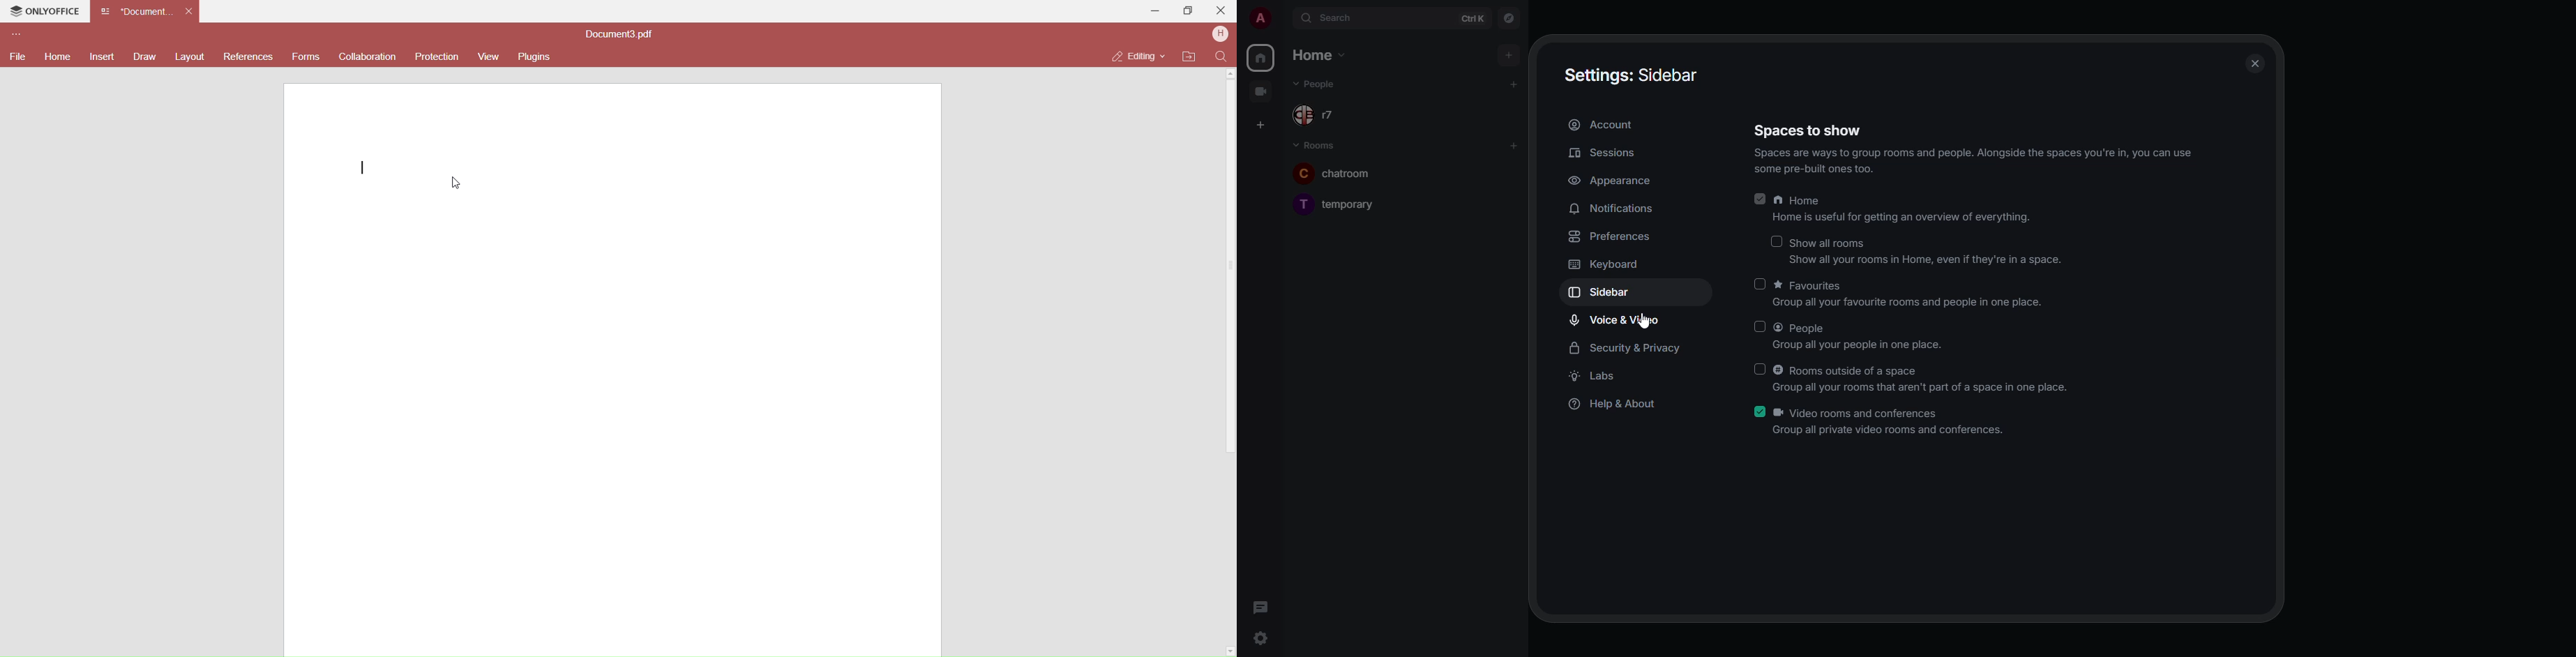  Describe the element at coordinates (1259, 20) in the screenshot. I see `profile` at that location.